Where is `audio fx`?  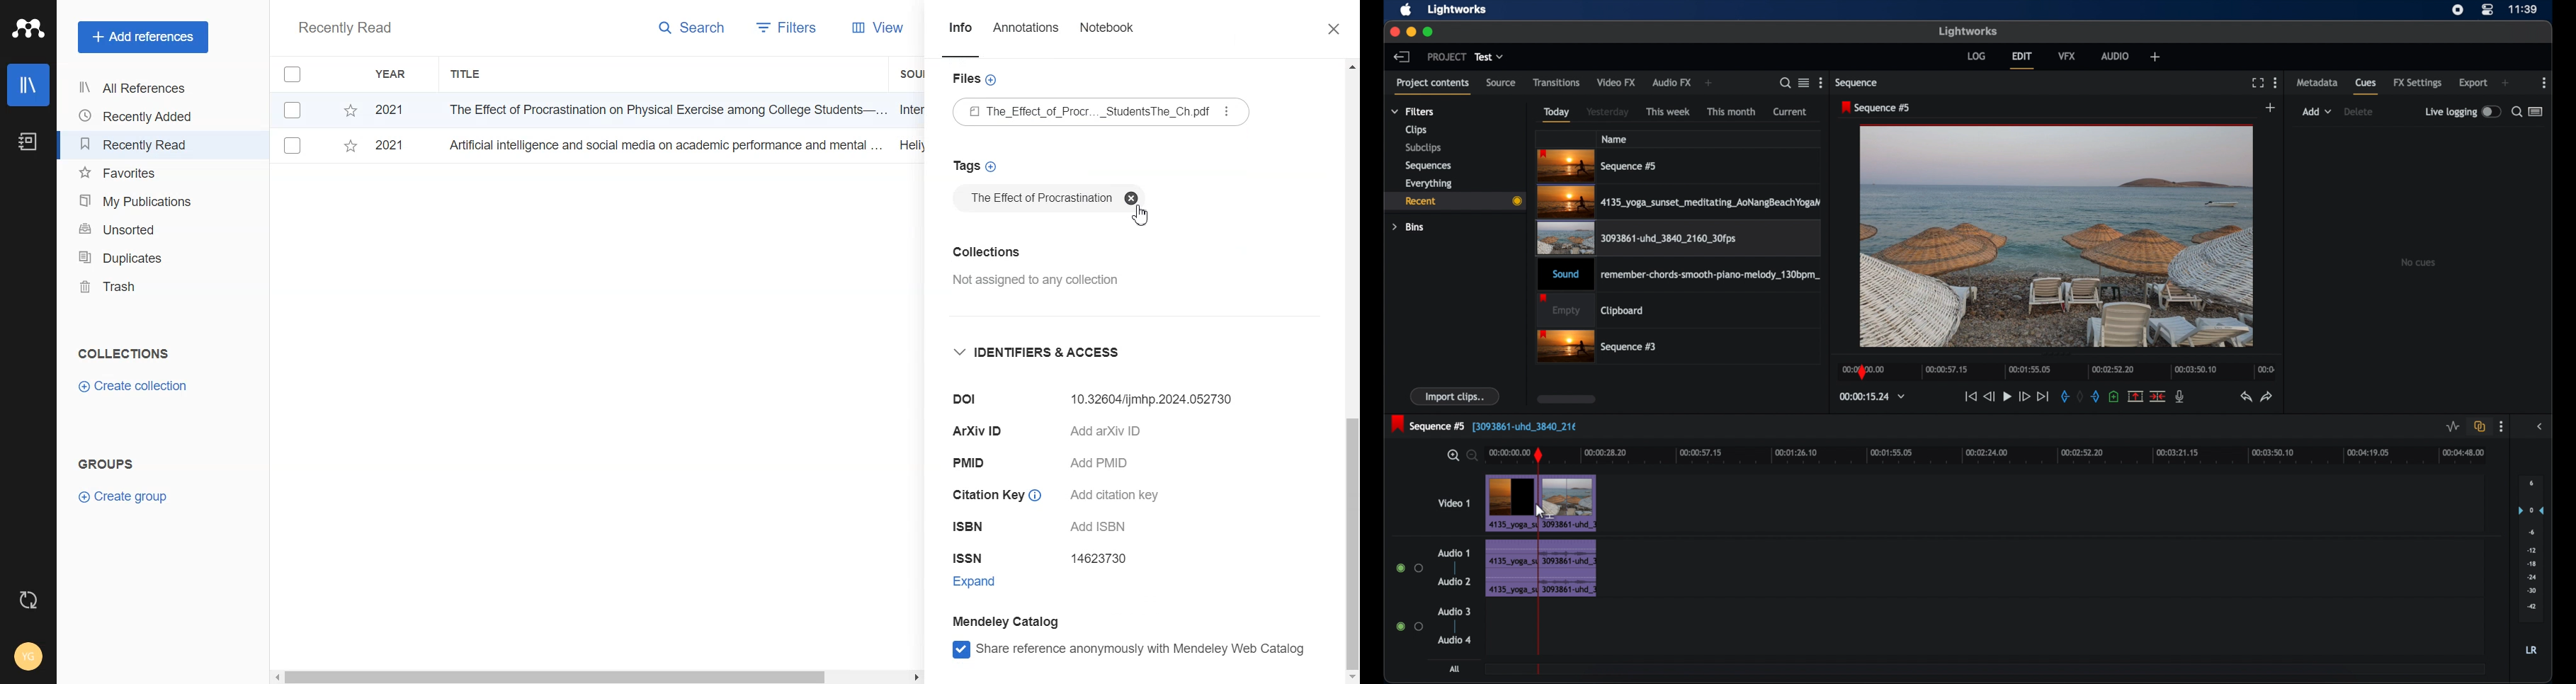
audio fx is located at coordinates (1671, 83).